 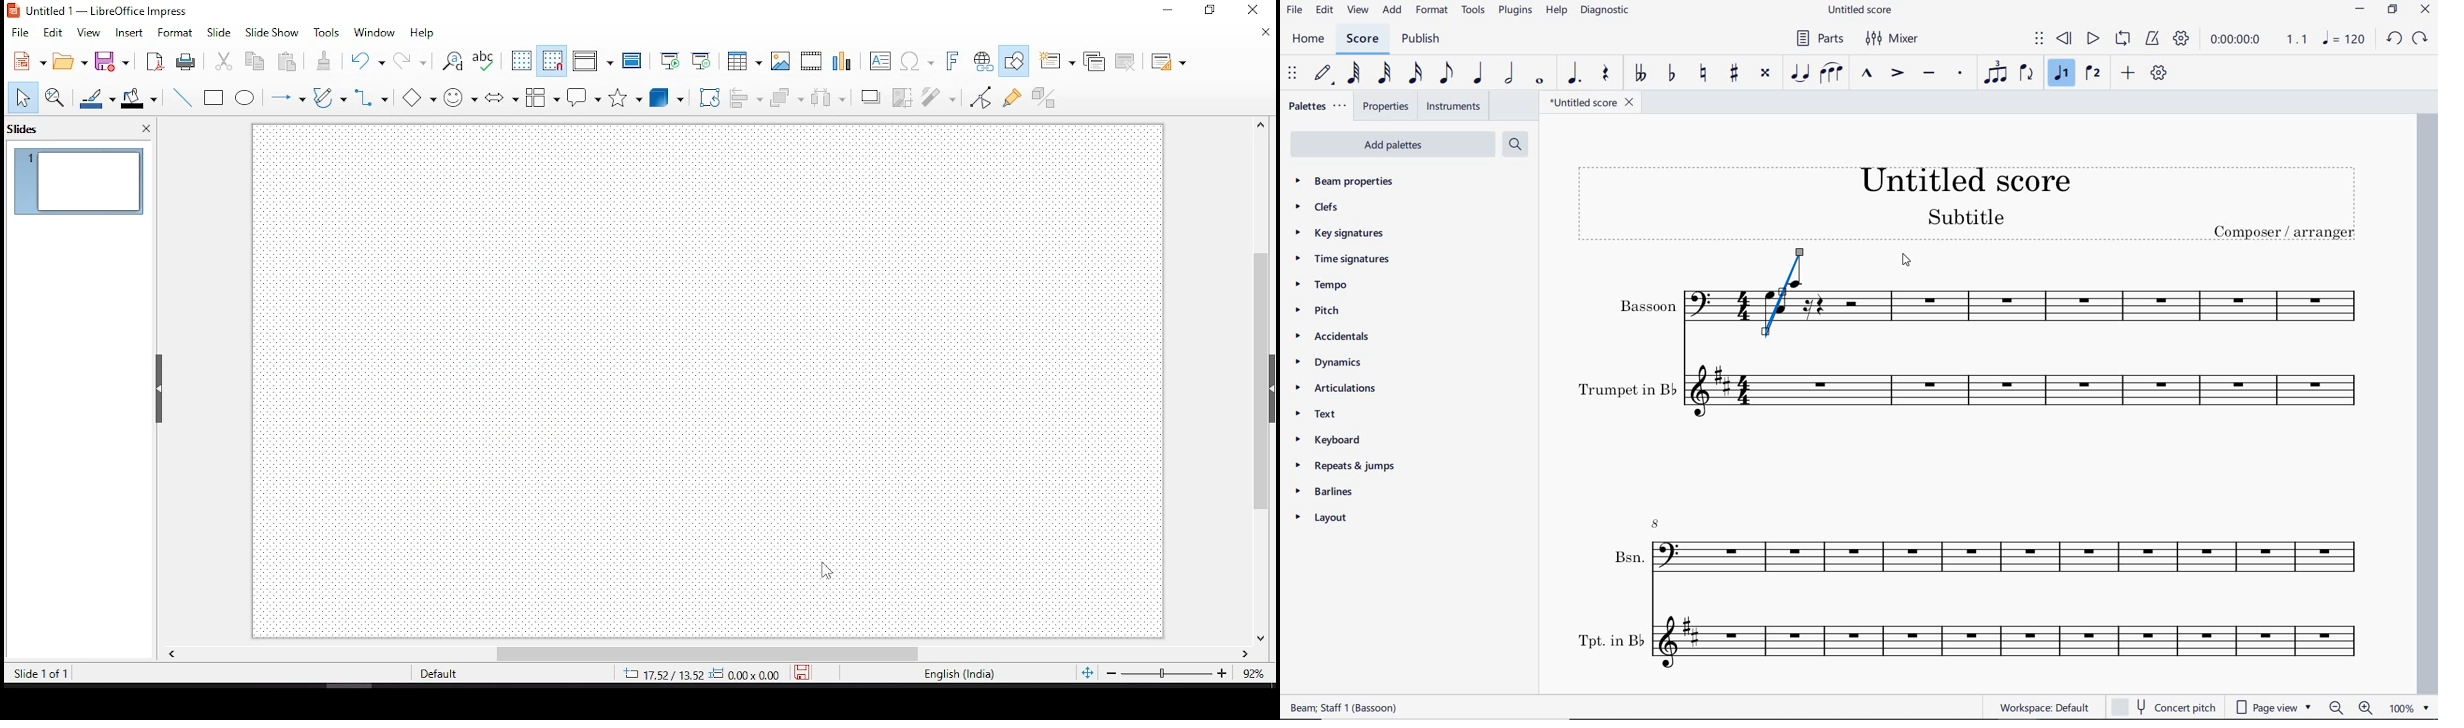 I want to click on palettes, so click(x=1317, y=106).